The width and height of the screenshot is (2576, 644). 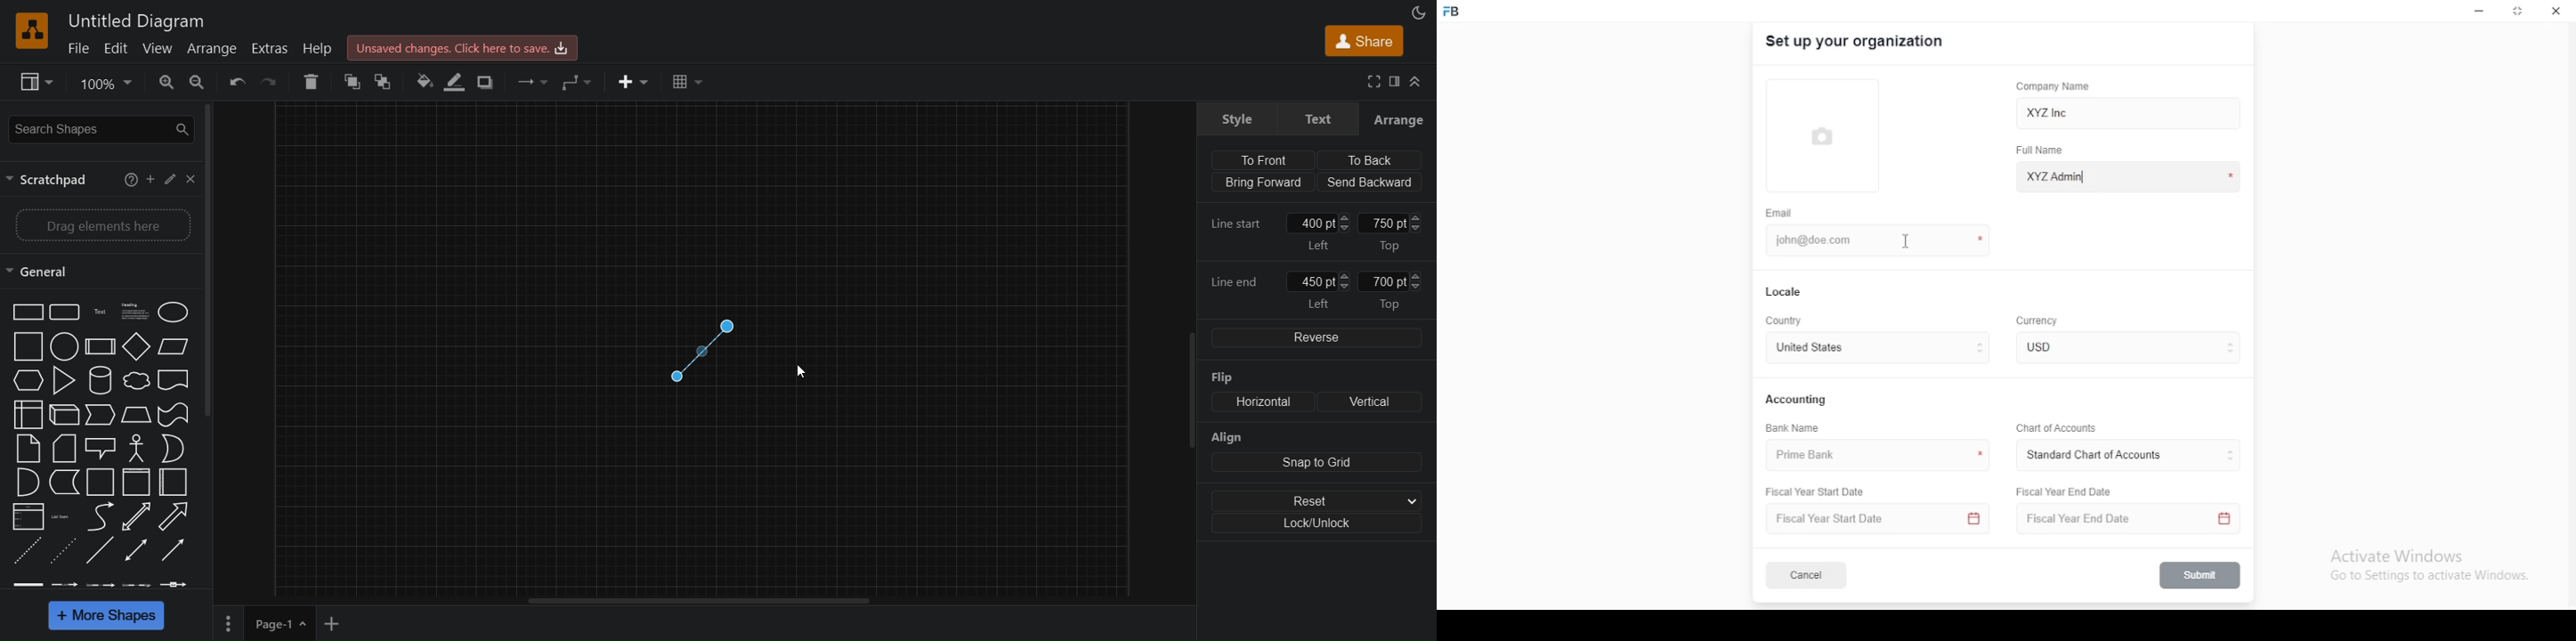 What do you see at coordinates (1868, 239) in the screenshot?
I see `john@doe.com` at bounding box center [1868, 239].